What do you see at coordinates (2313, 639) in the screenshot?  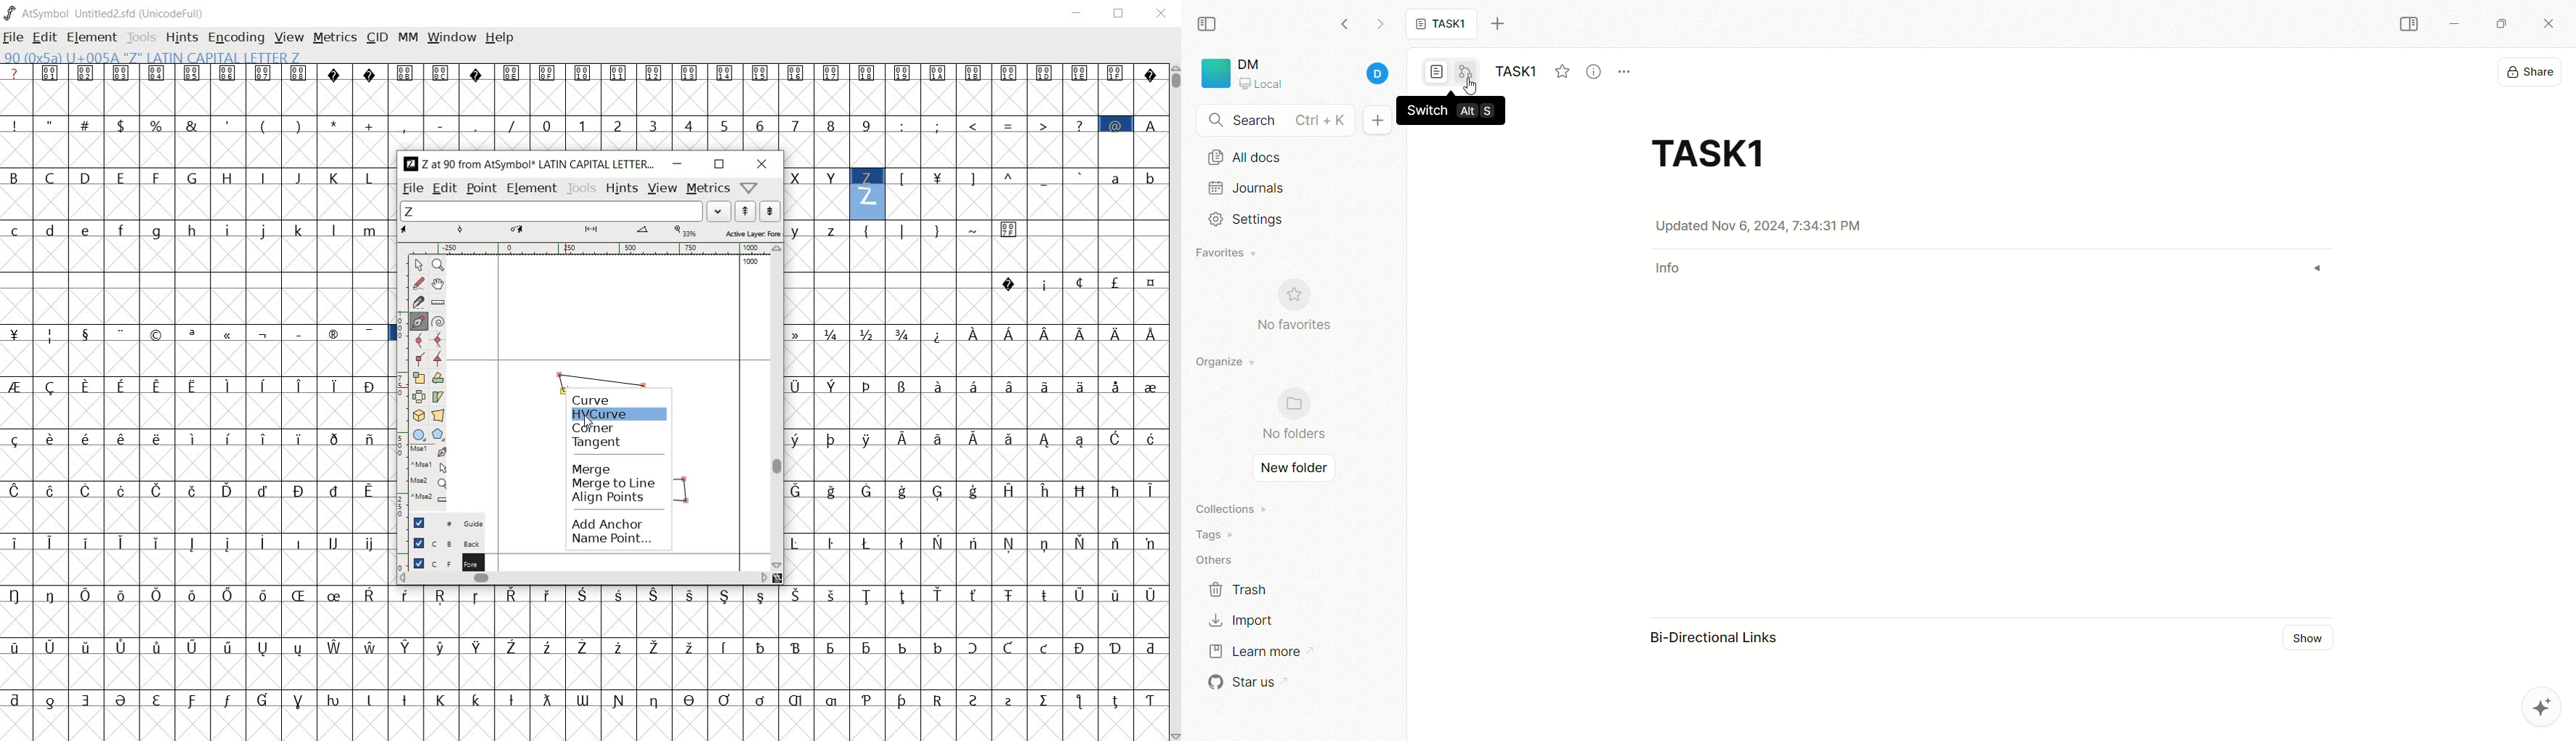 I see `show` at bounding box center [2313, 639].